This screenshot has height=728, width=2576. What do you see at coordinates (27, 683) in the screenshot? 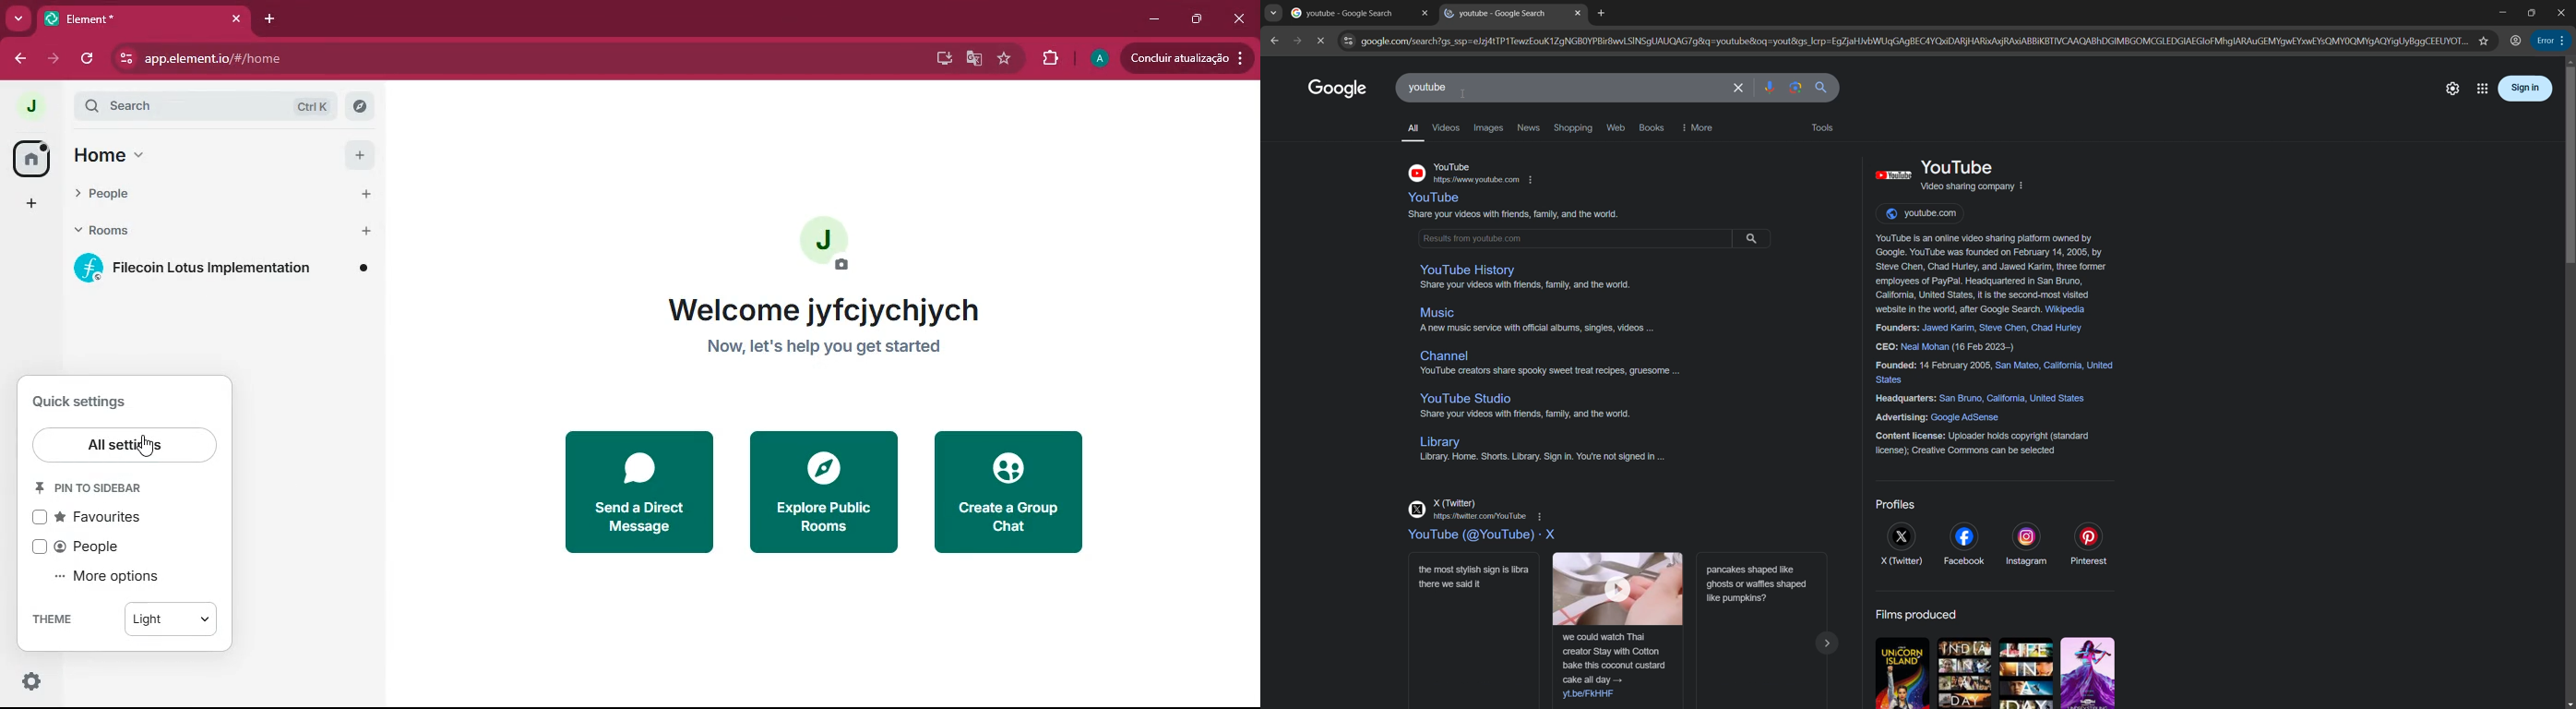
I see `settings` at bounding box center [27, 683].